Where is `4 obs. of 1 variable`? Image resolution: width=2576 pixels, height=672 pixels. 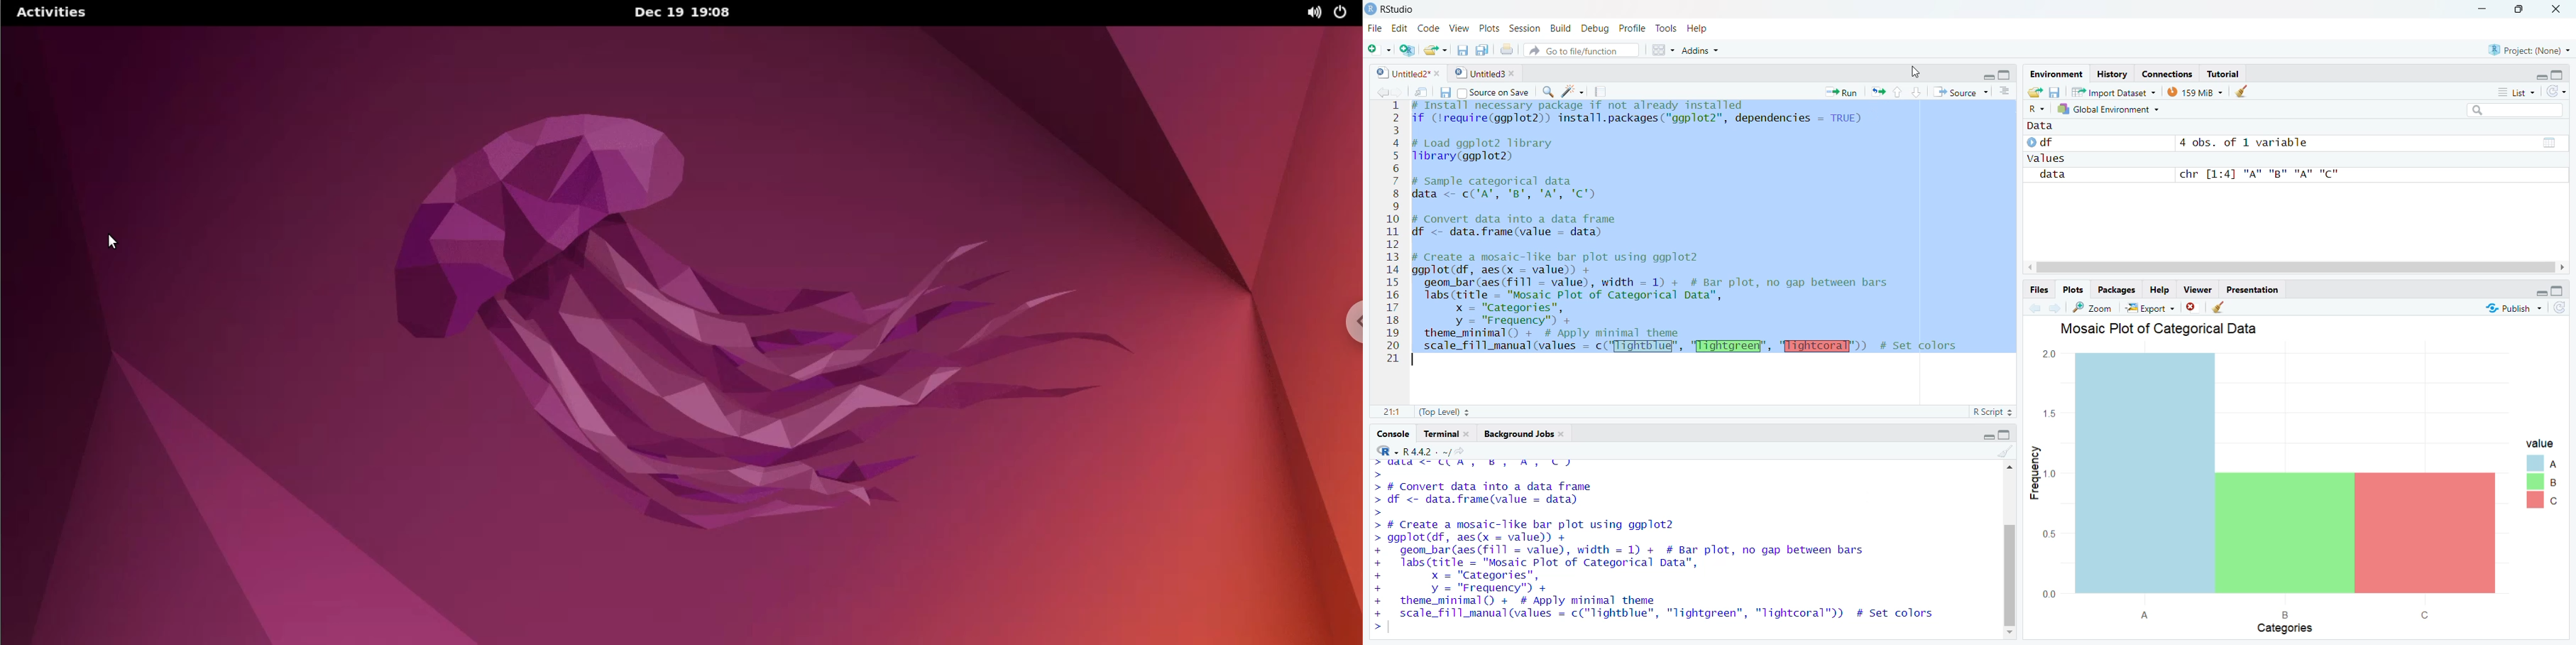
4 obs. of 1 variable is located at coordinates (2251, 144).